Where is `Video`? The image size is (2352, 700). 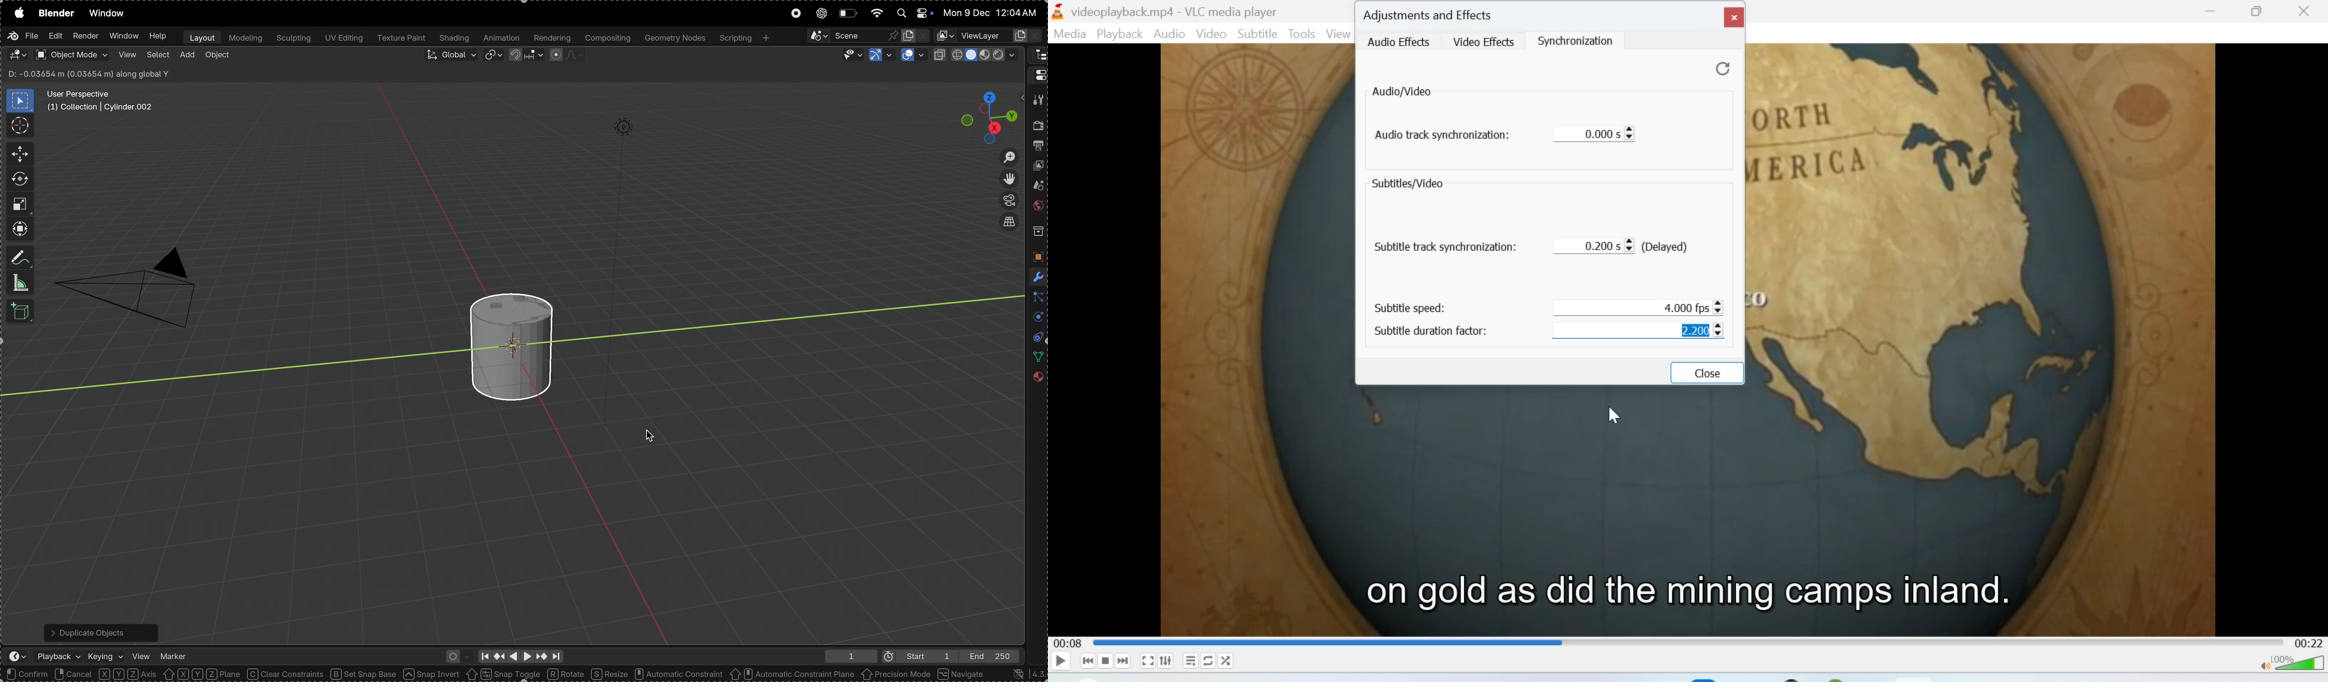 Video is located at coordinates (1212, 34).